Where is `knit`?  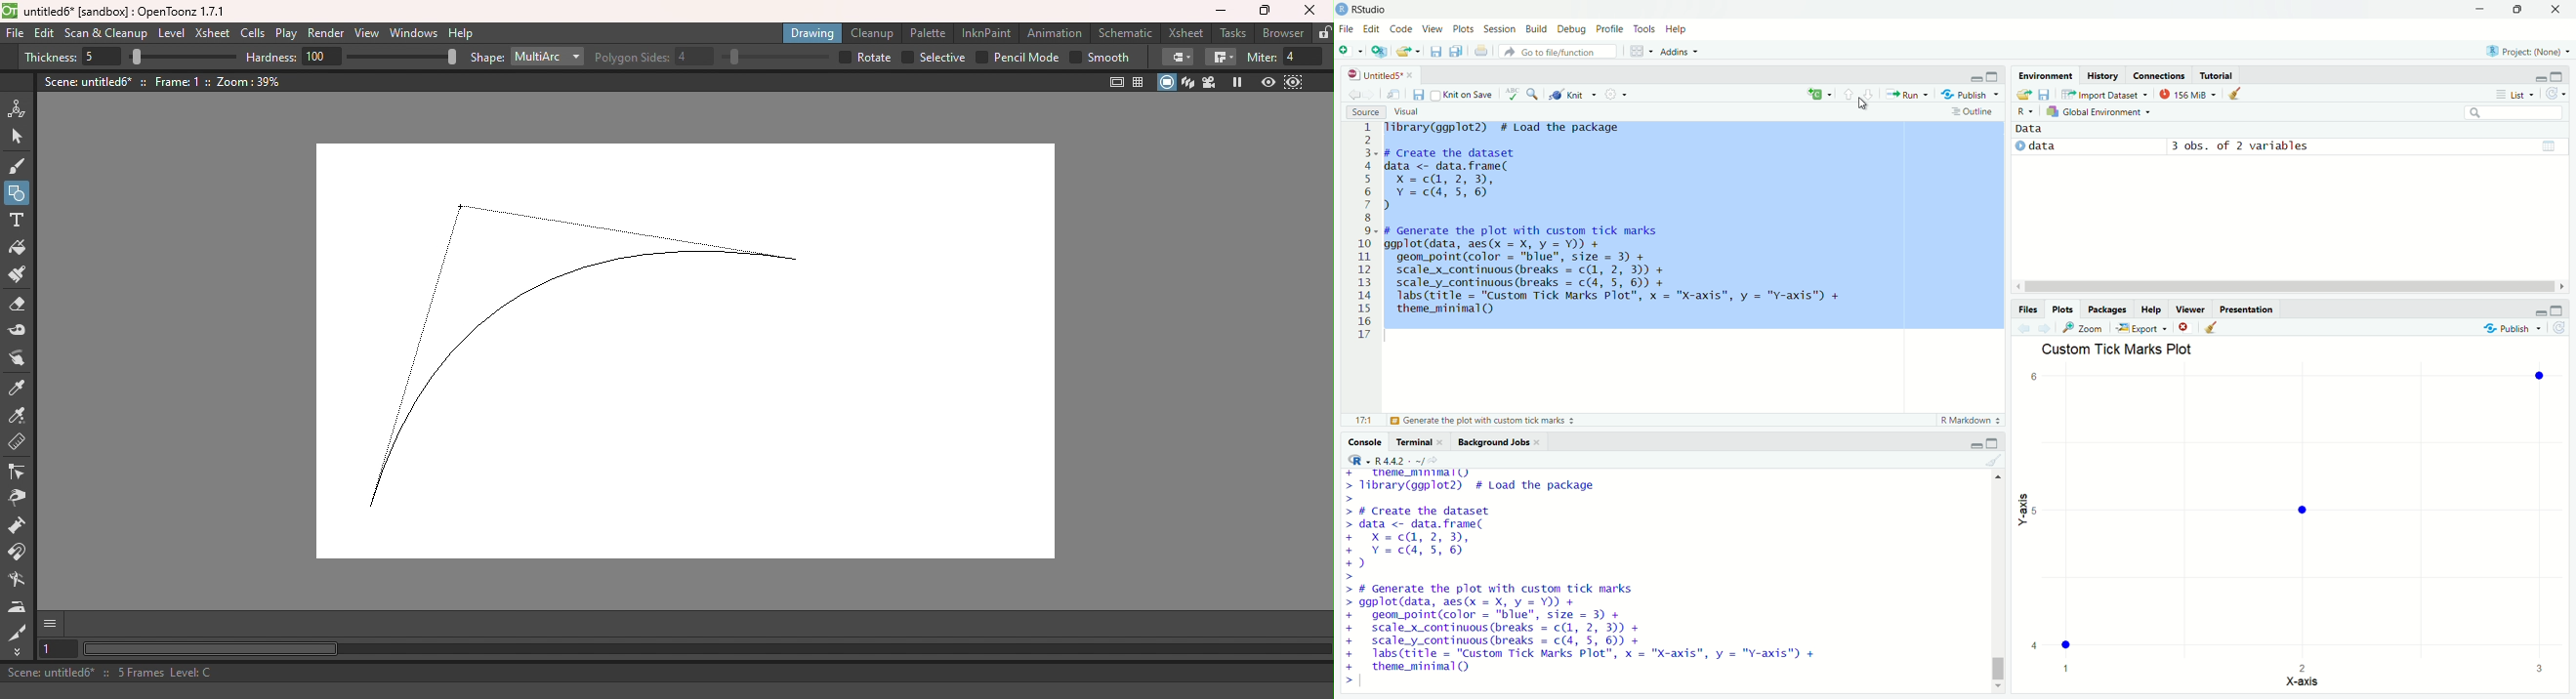
knit is located at coordinates (1573, 94).